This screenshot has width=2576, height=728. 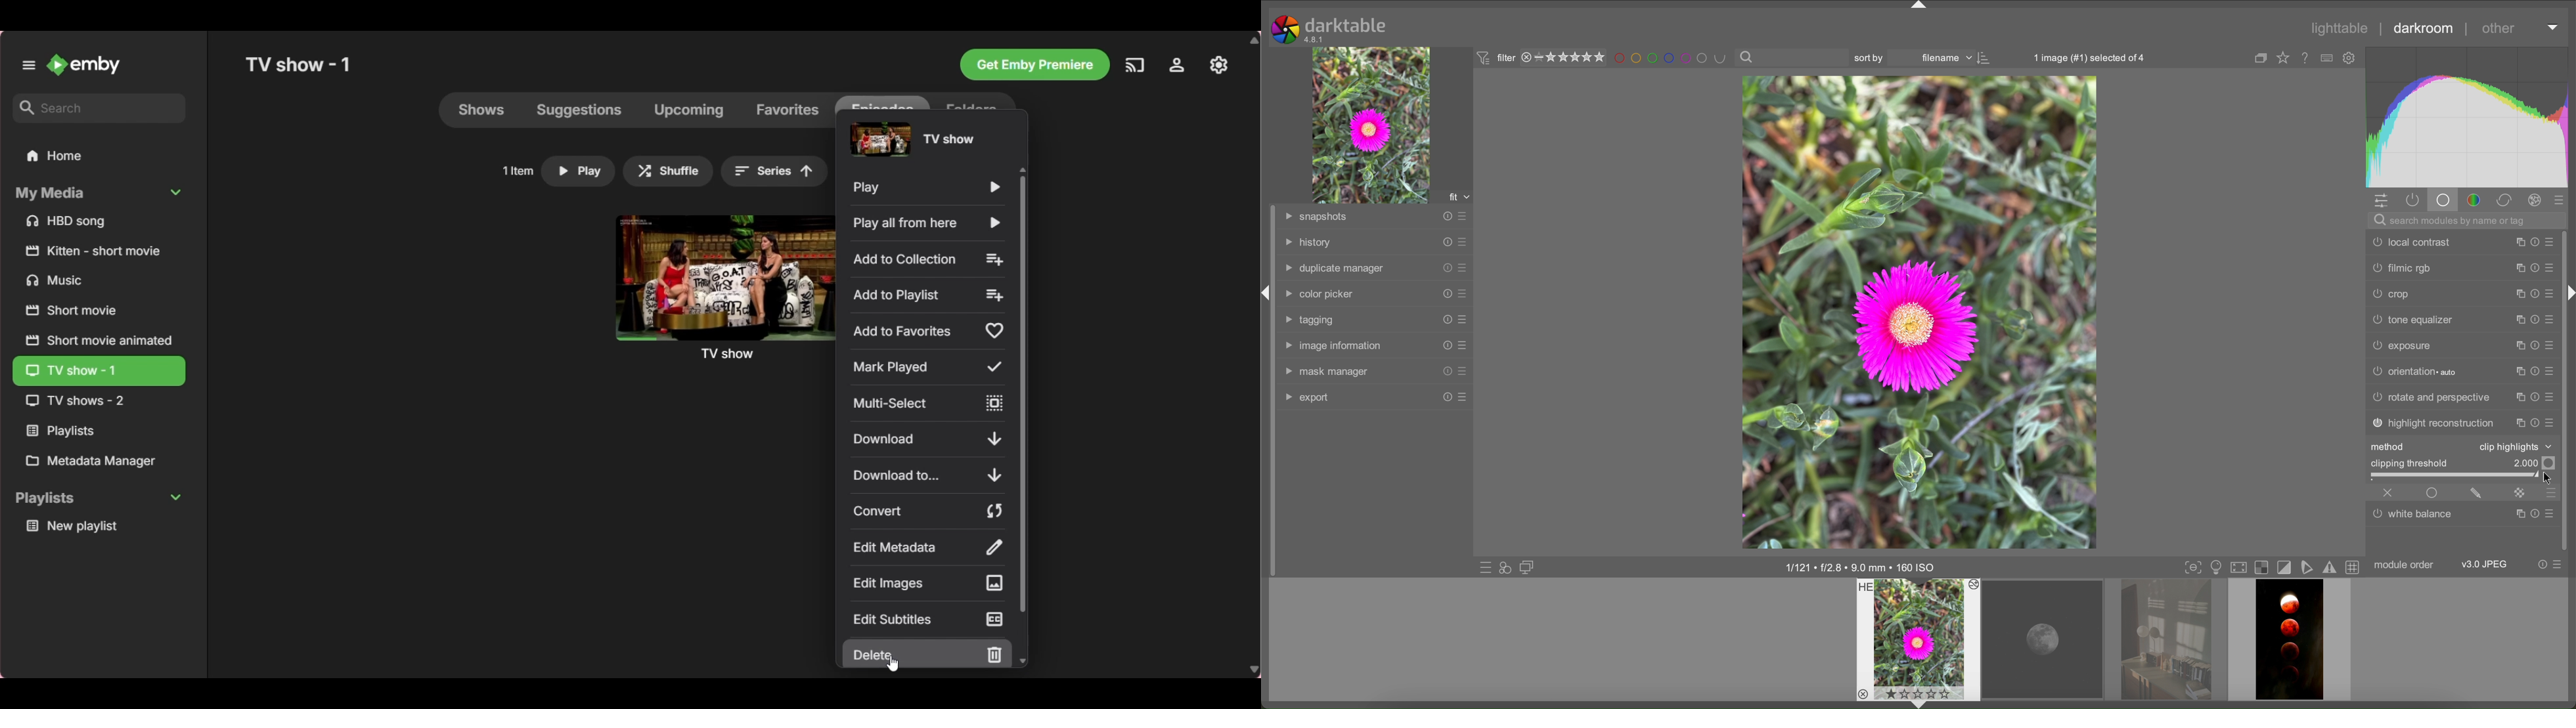 What do you see at coordinates (1312, 320) in the screenshot?
I see `tagging tab` at bounding box center [1312, 320].